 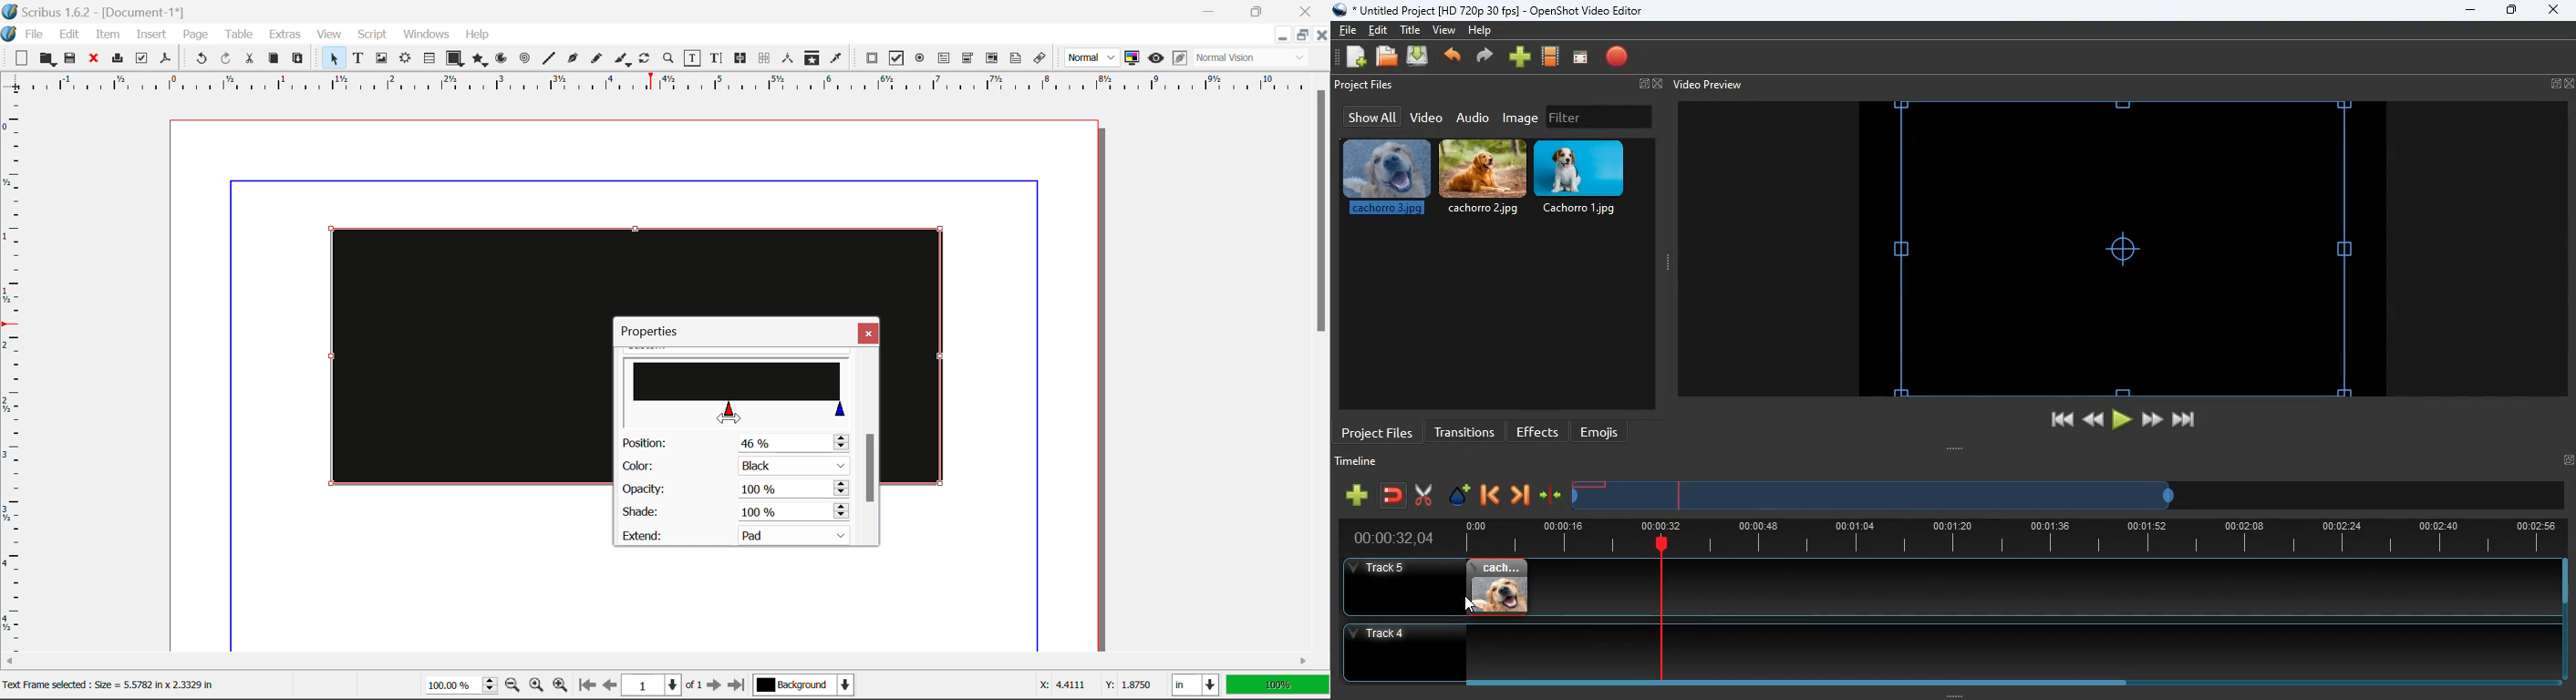 I want to click on title, so click(x=1412, y=29).